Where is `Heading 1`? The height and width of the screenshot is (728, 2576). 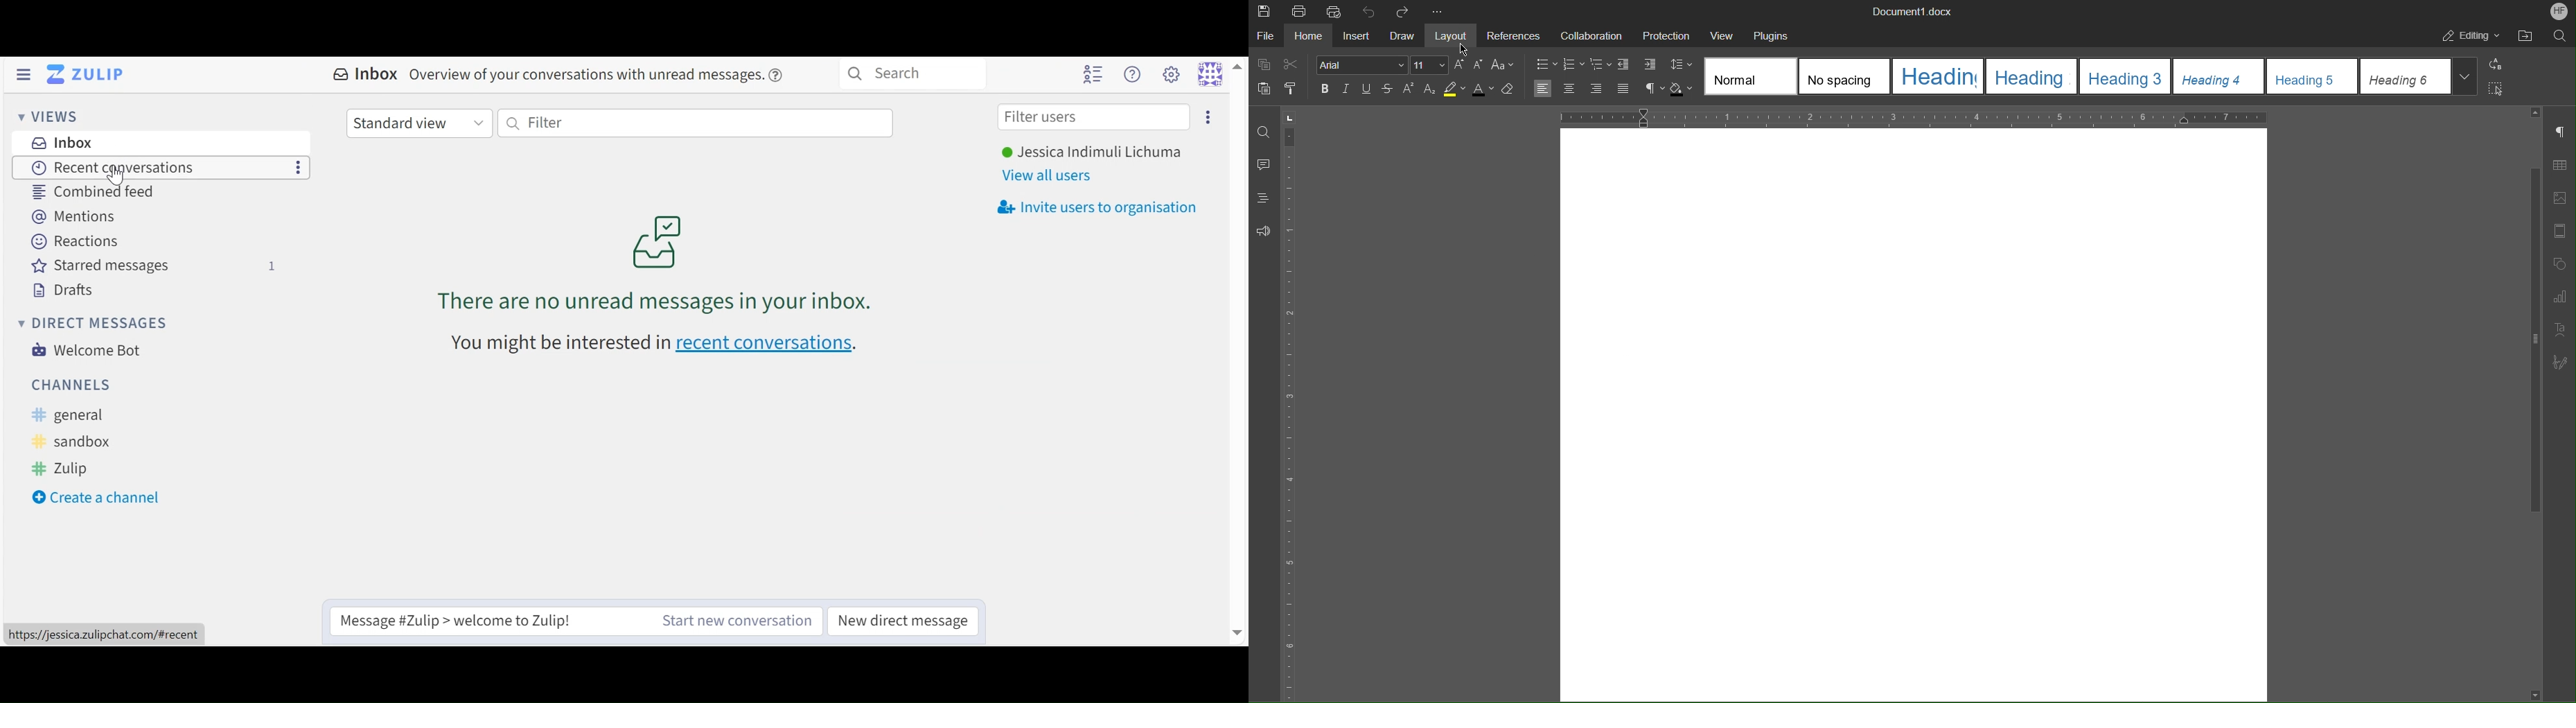
Heading 1 is located at coordinates (1939, 77).